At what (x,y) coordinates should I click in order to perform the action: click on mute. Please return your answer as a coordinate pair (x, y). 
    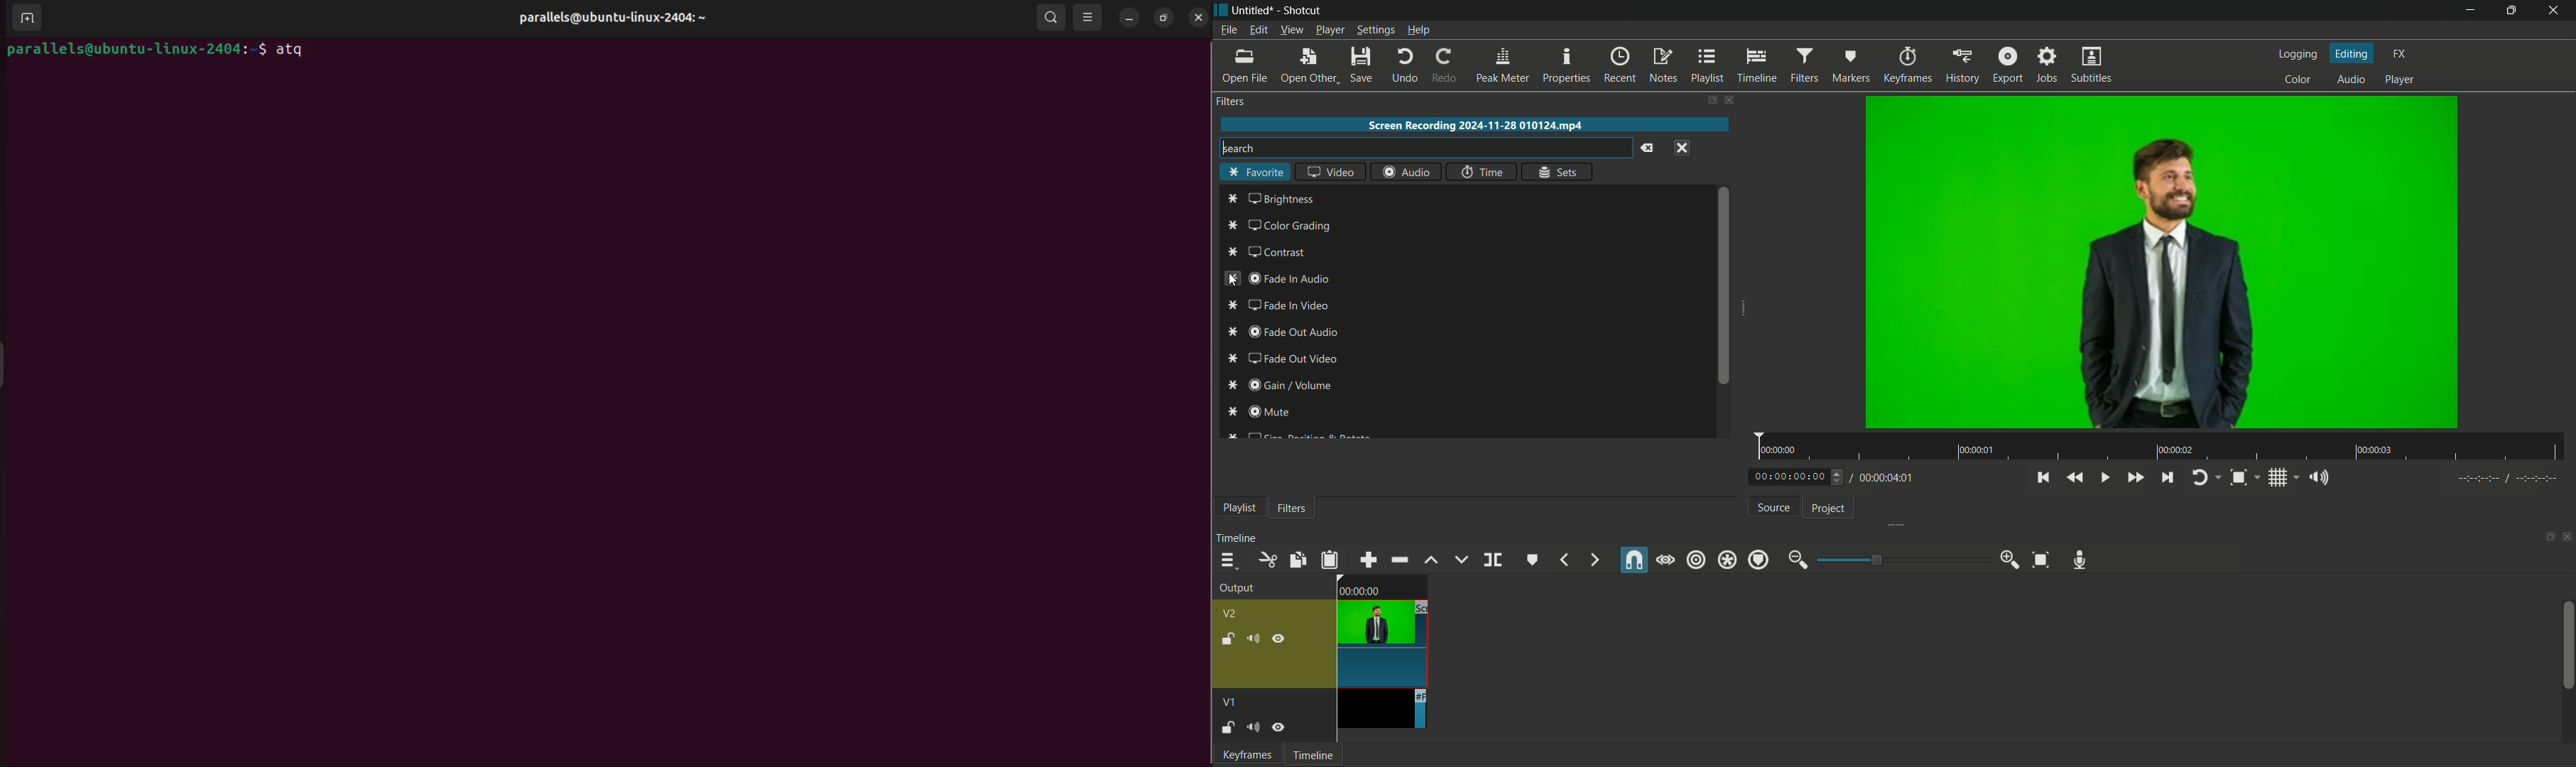
    Looking at the image, I should click on (1251, 638).